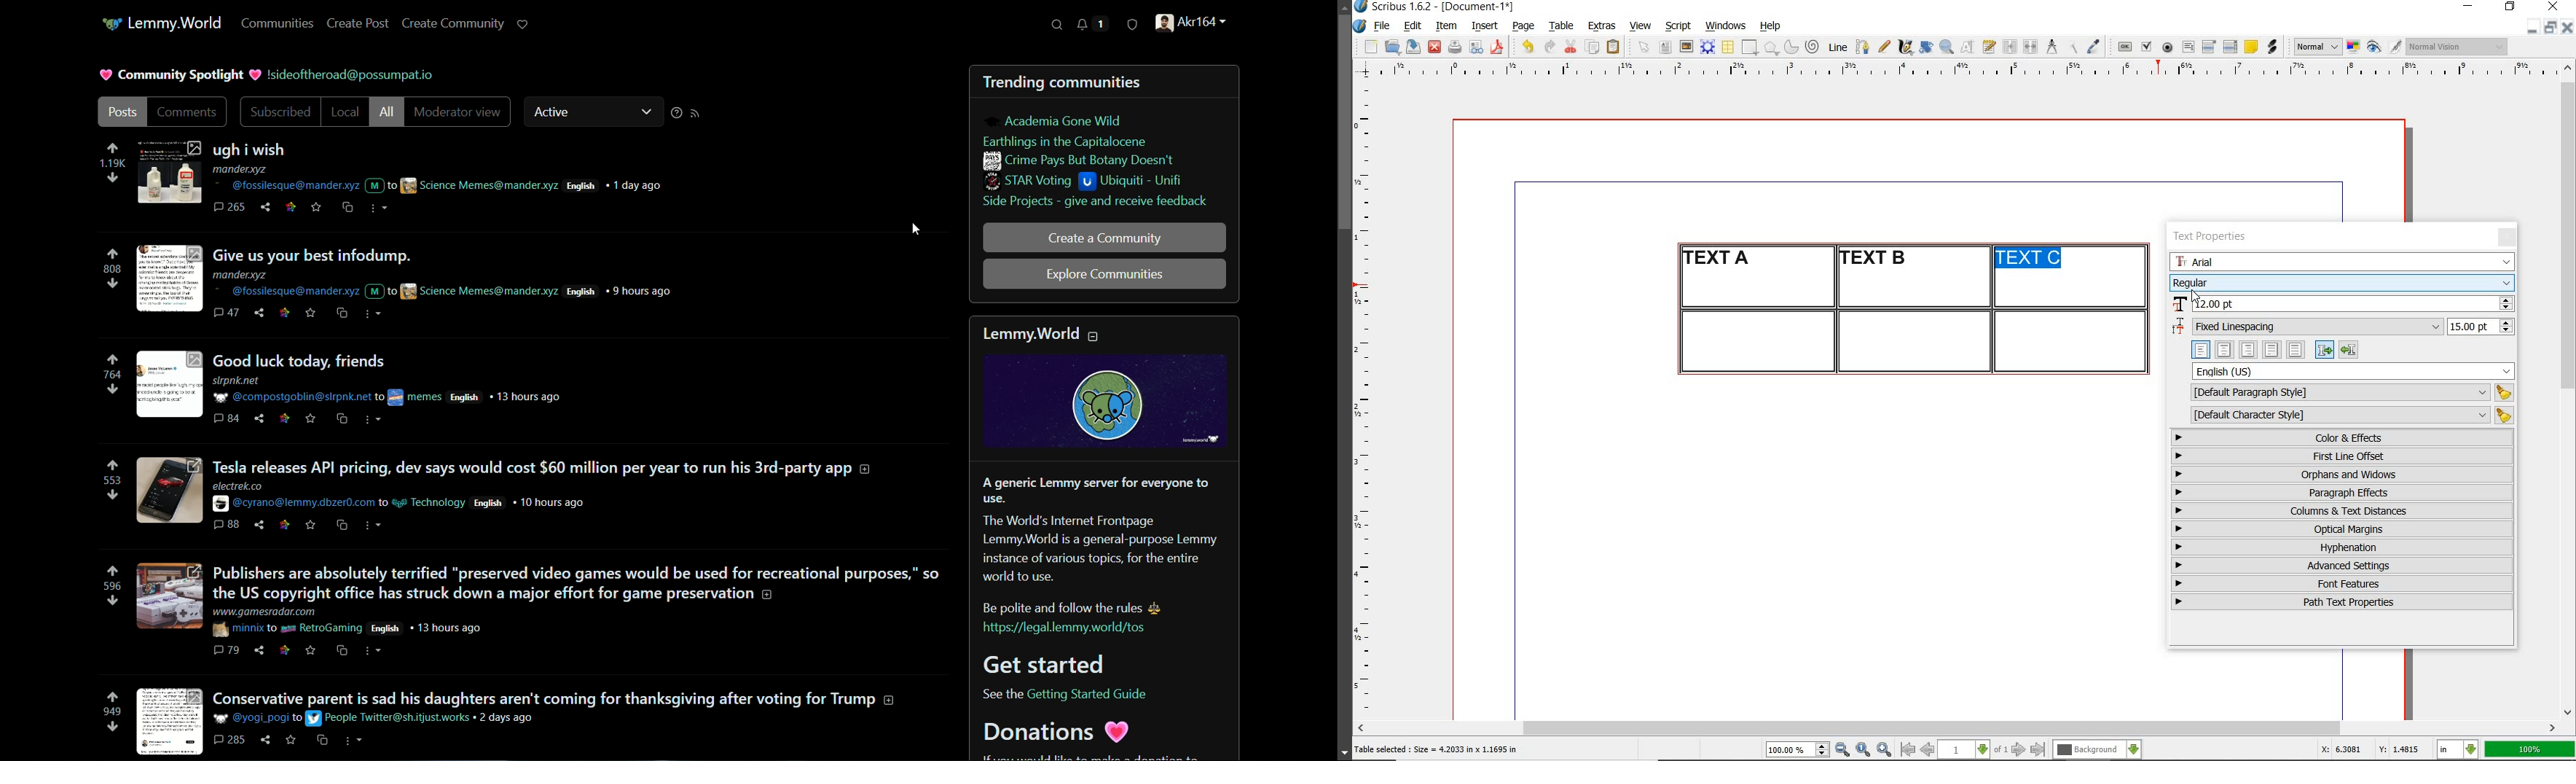 This screenshot has height=784, width=2576. What do you see at coordinates (2342, 282) in the screenshot?
I see `font style` at bounding box center [2342, 282].